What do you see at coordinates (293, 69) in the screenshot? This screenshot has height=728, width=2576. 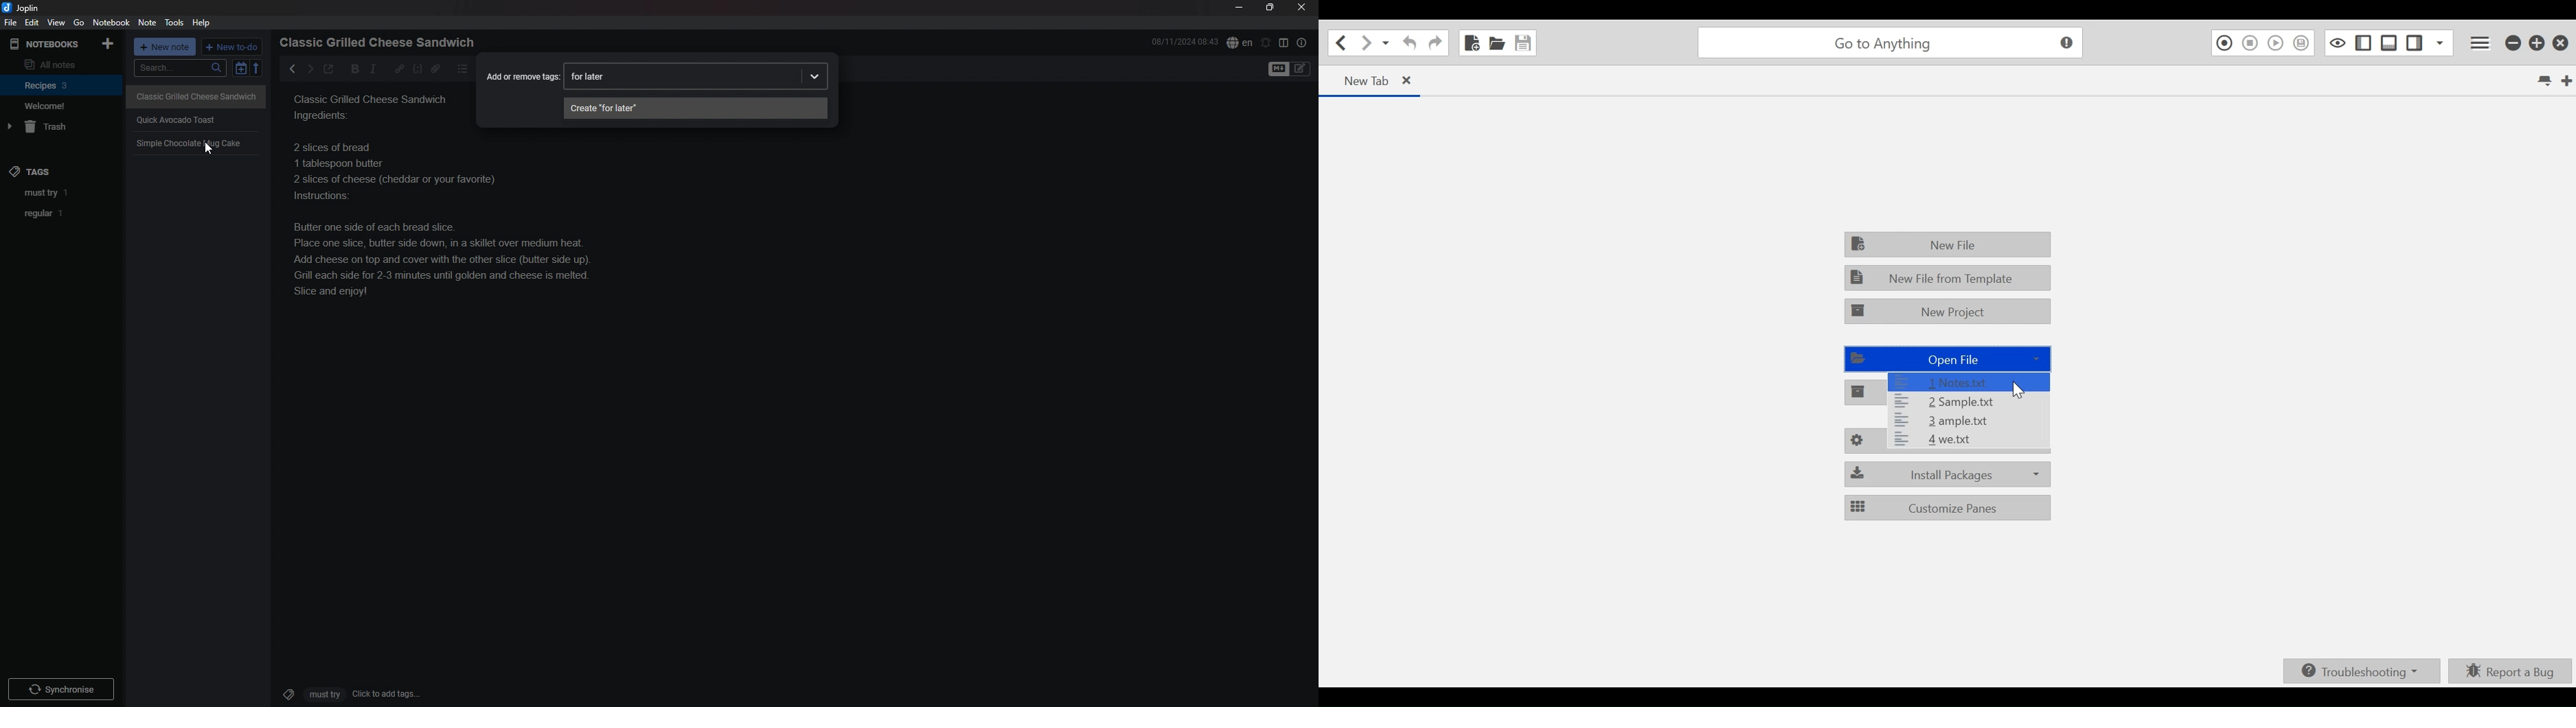 I see `previous` at bounding box center [293, 69].